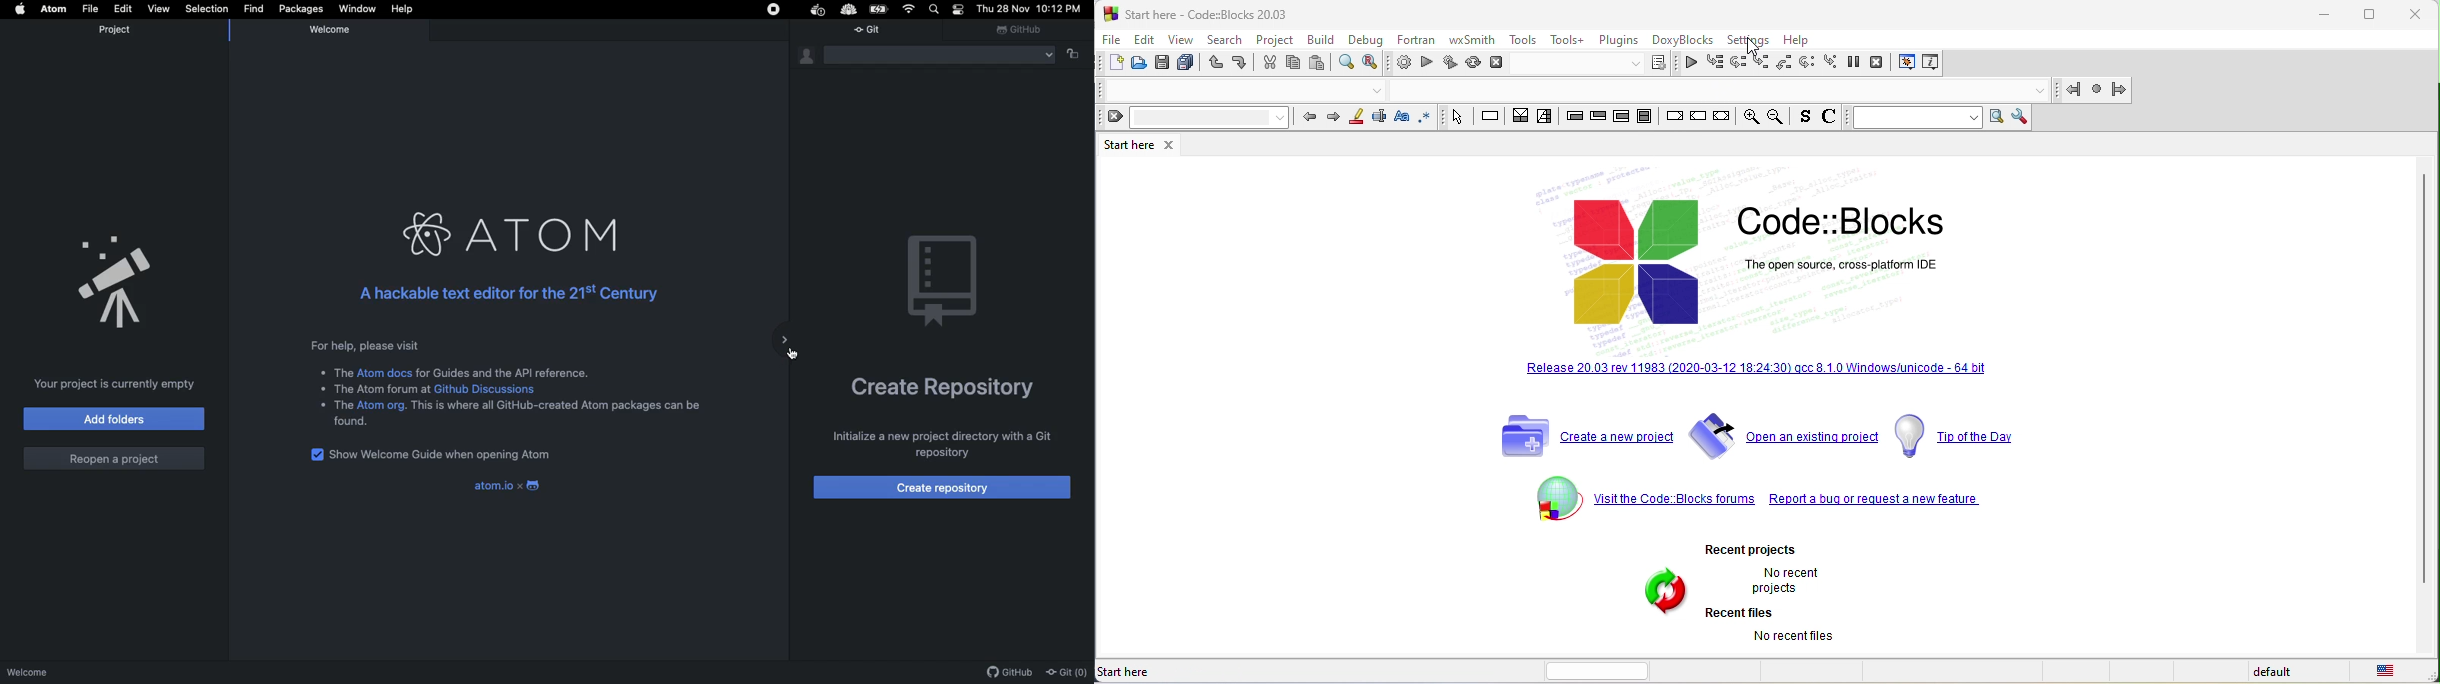 The width and height of the screenshot is (2464, 700). Describe the element at coordinates (1405, 117) in the screenshot. I see `match case` at that location.